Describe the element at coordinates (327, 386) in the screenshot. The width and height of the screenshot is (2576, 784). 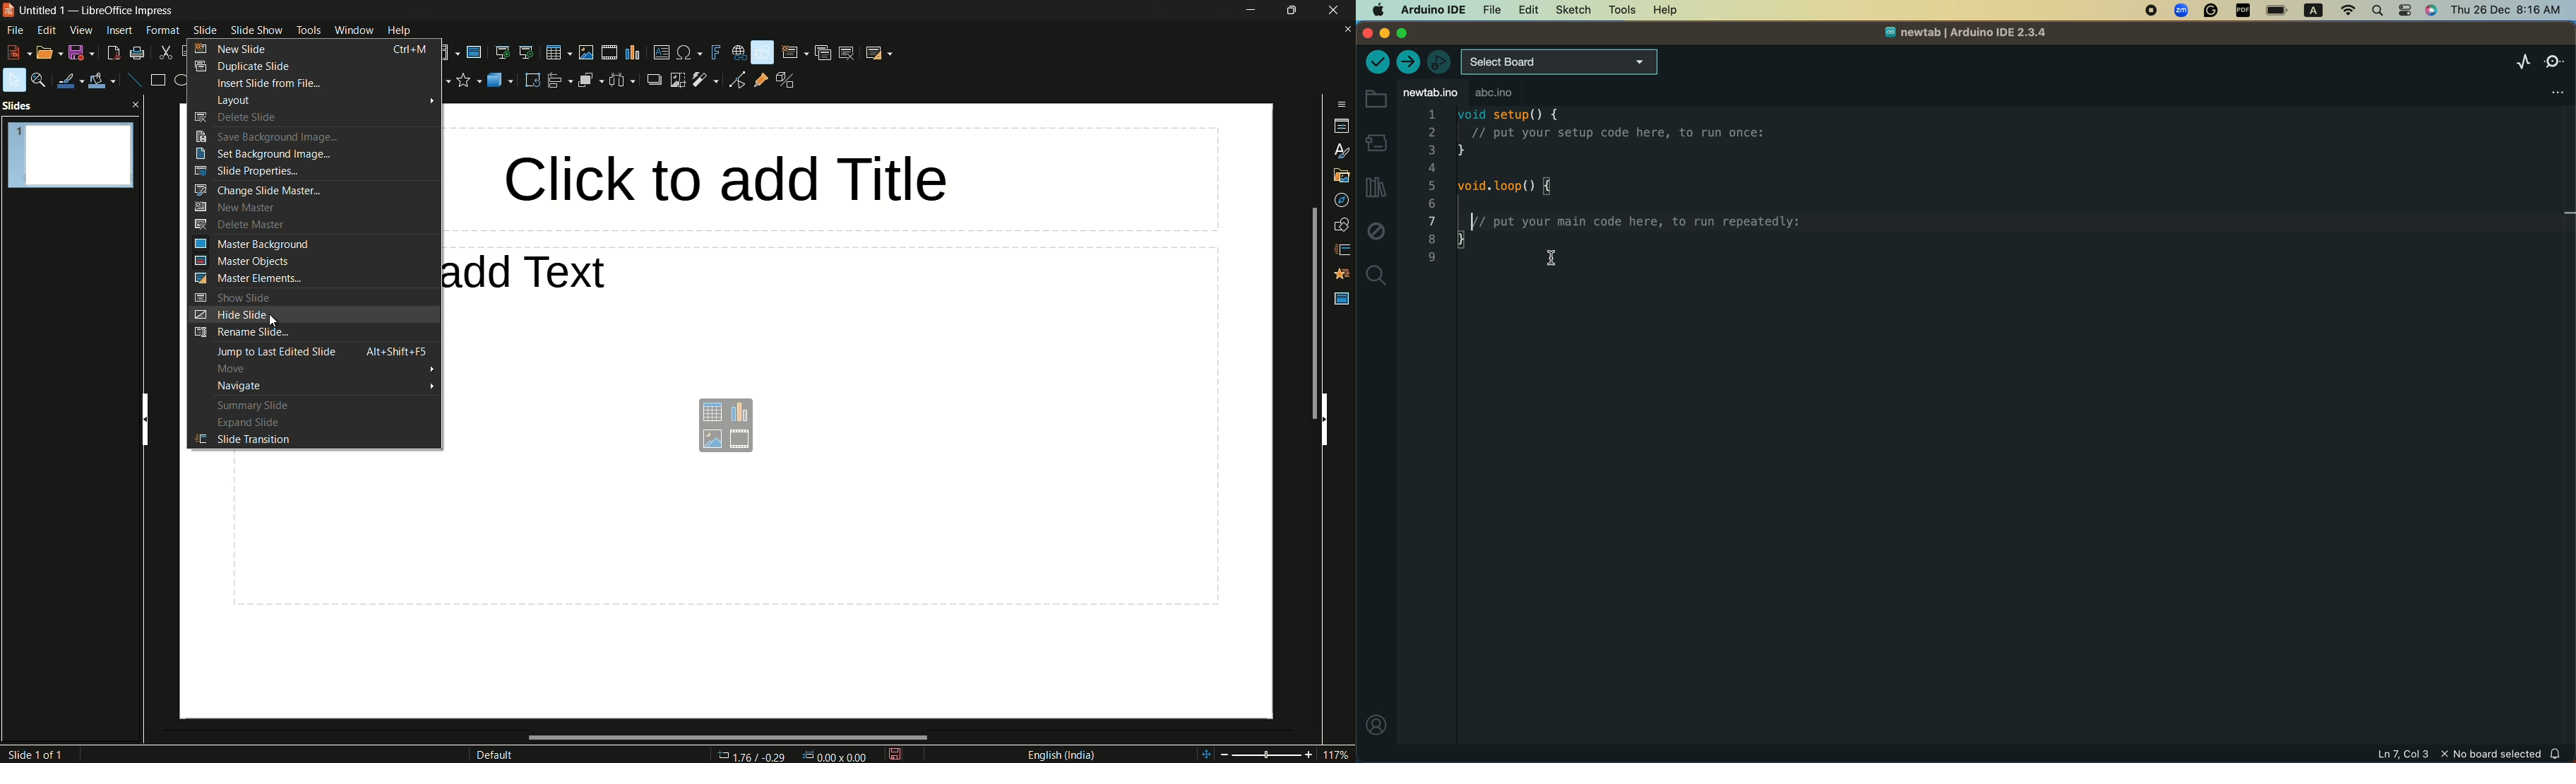
I see `navigate` at that location.